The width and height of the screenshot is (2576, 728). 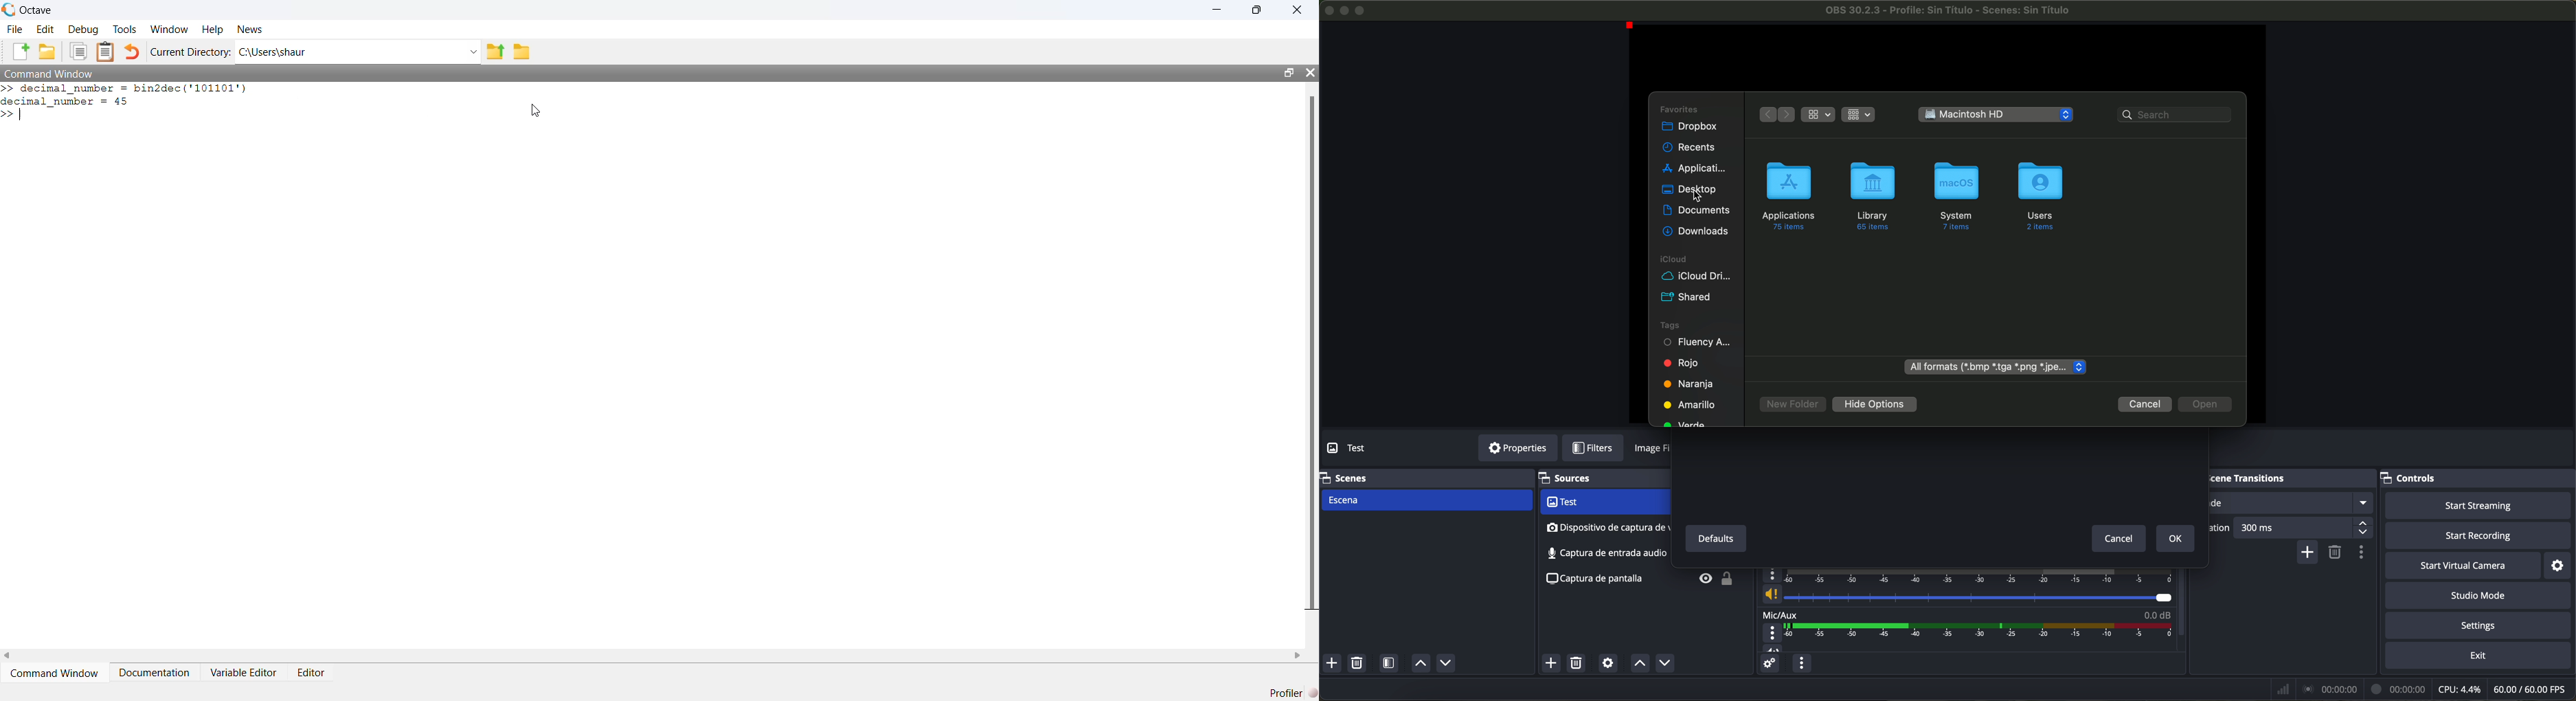 I want to click on close, so click(x=1310, y=73).